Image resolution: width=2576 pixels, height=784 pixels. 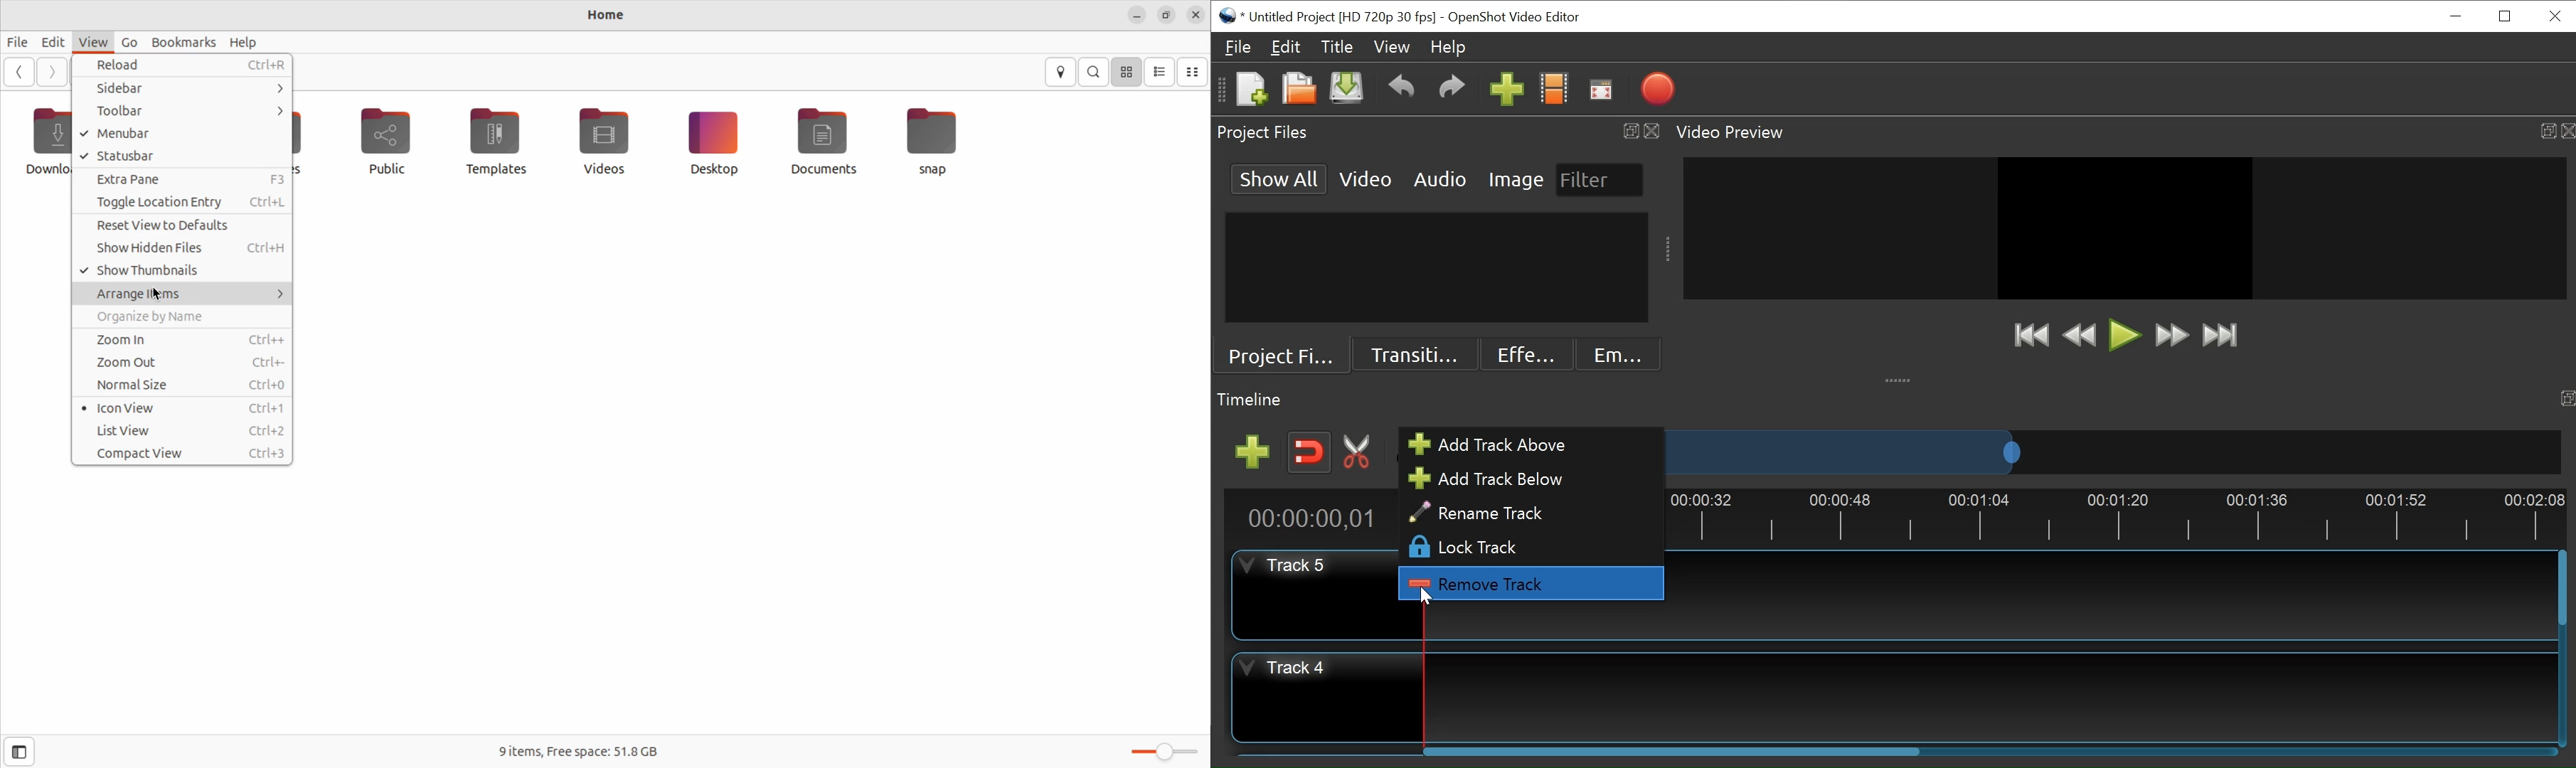 What do you see at coordinates (1517, 178) in the screenshot?
I see `Image` at bounding box center [1517, 178].